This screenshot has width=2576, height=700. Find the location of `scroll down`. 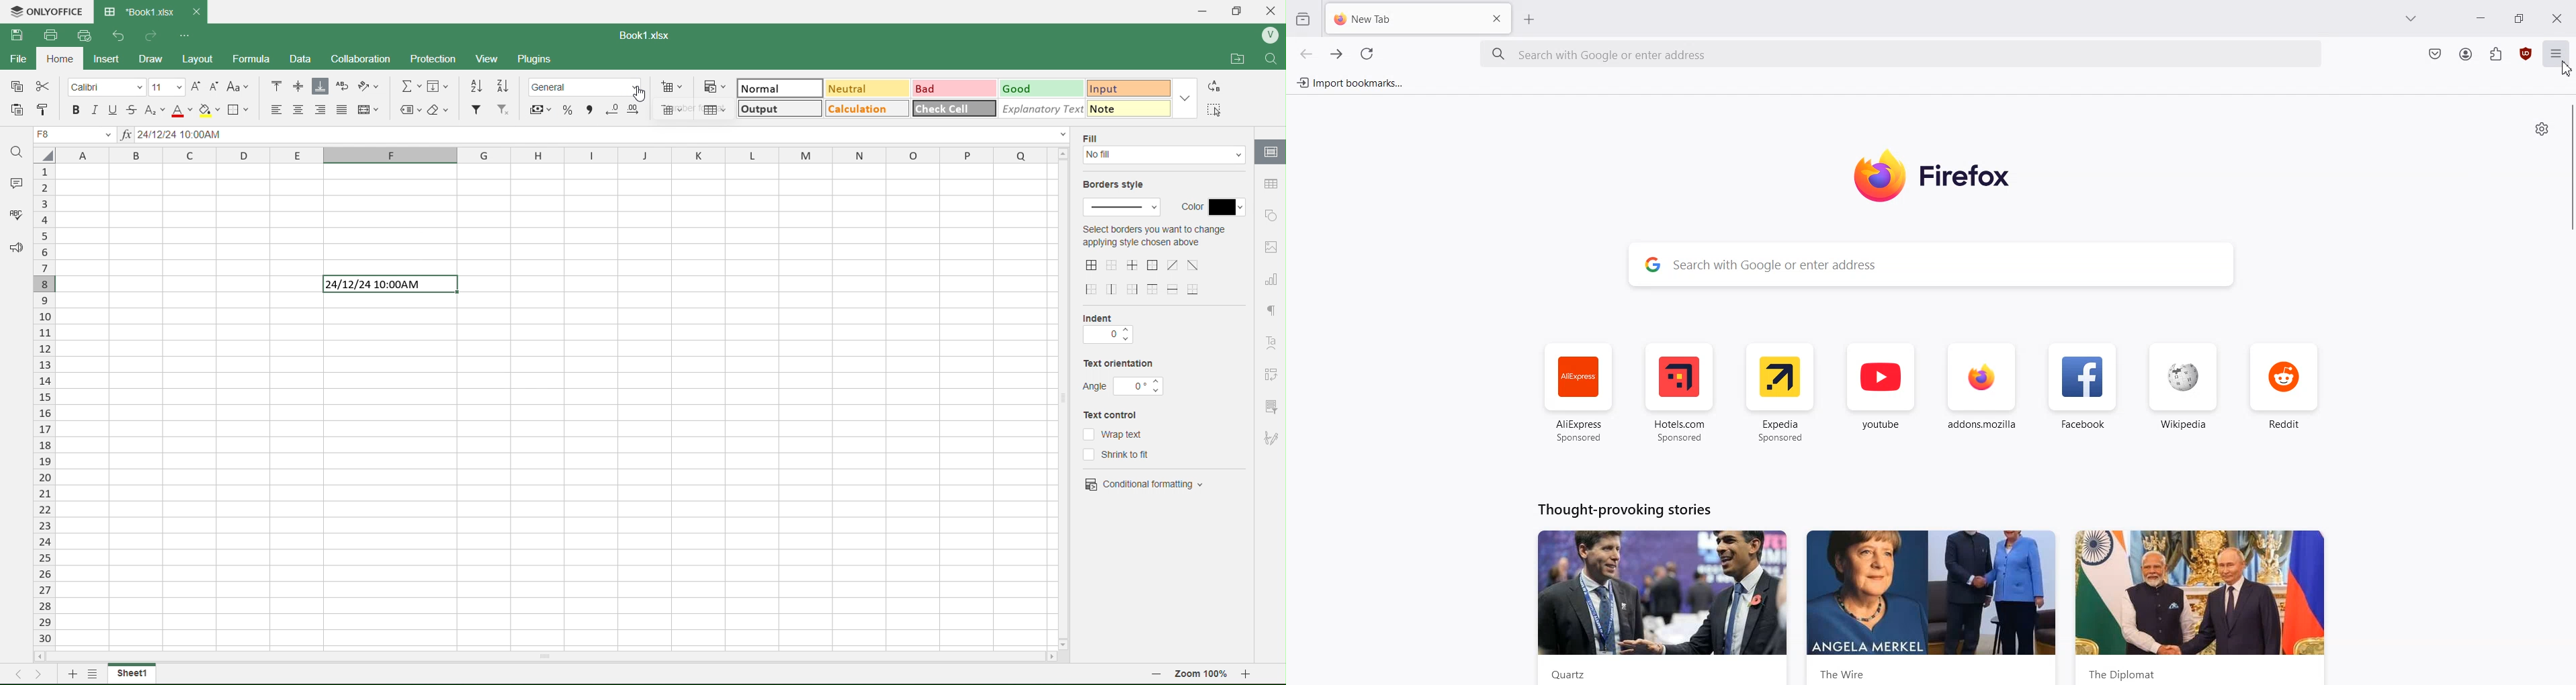

scroll down is located at coordinates (1067, 640).